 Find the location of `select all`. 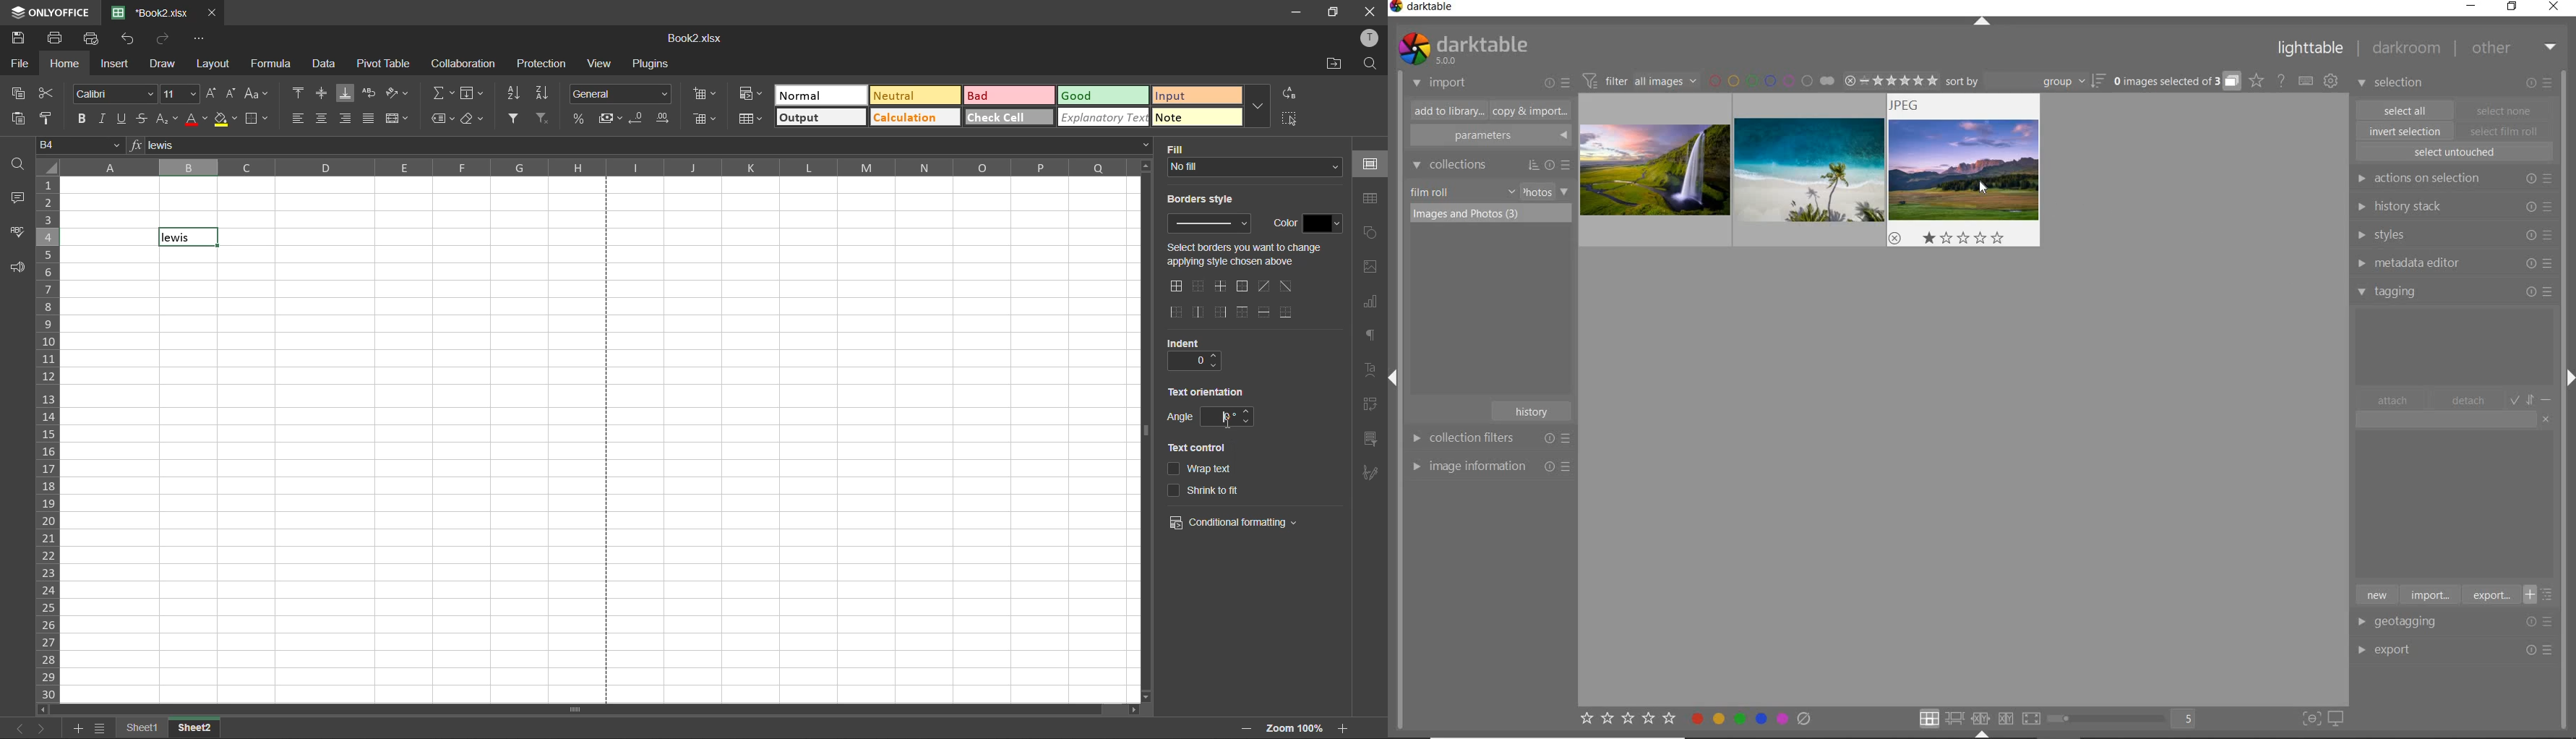

select all is located at coordinates (1288, 119).